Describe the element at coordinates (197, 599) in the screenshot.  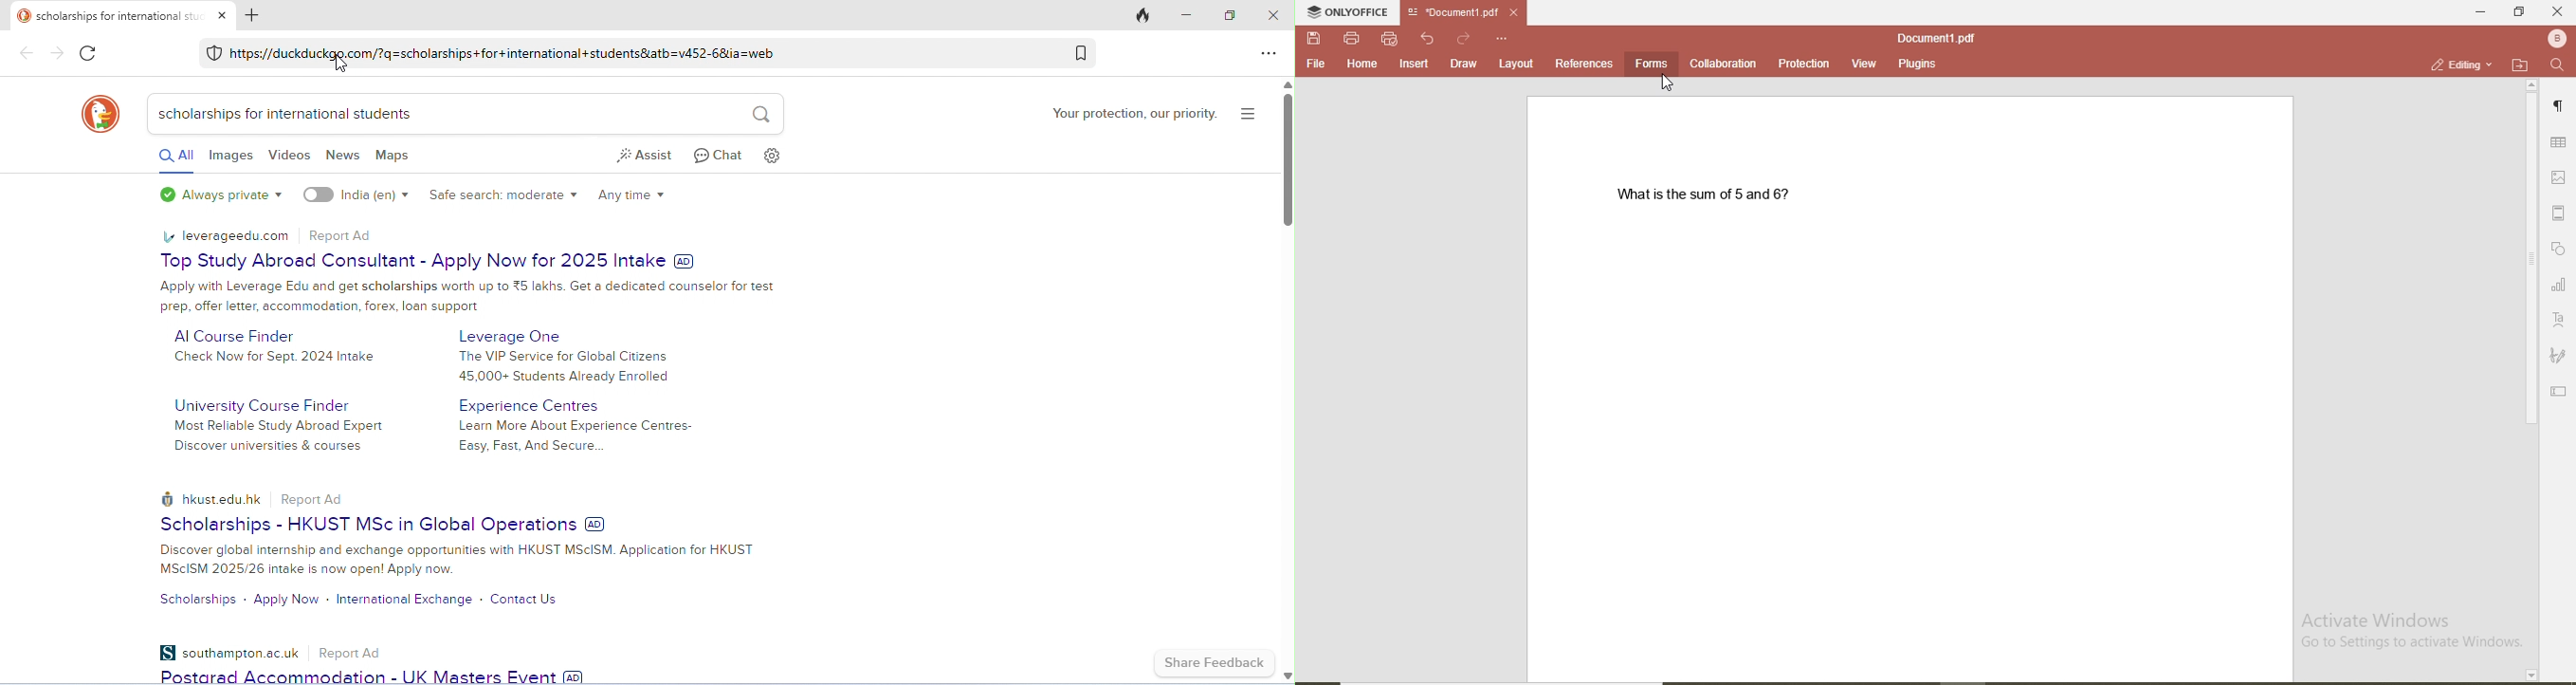
I see `scholarships` at that location.